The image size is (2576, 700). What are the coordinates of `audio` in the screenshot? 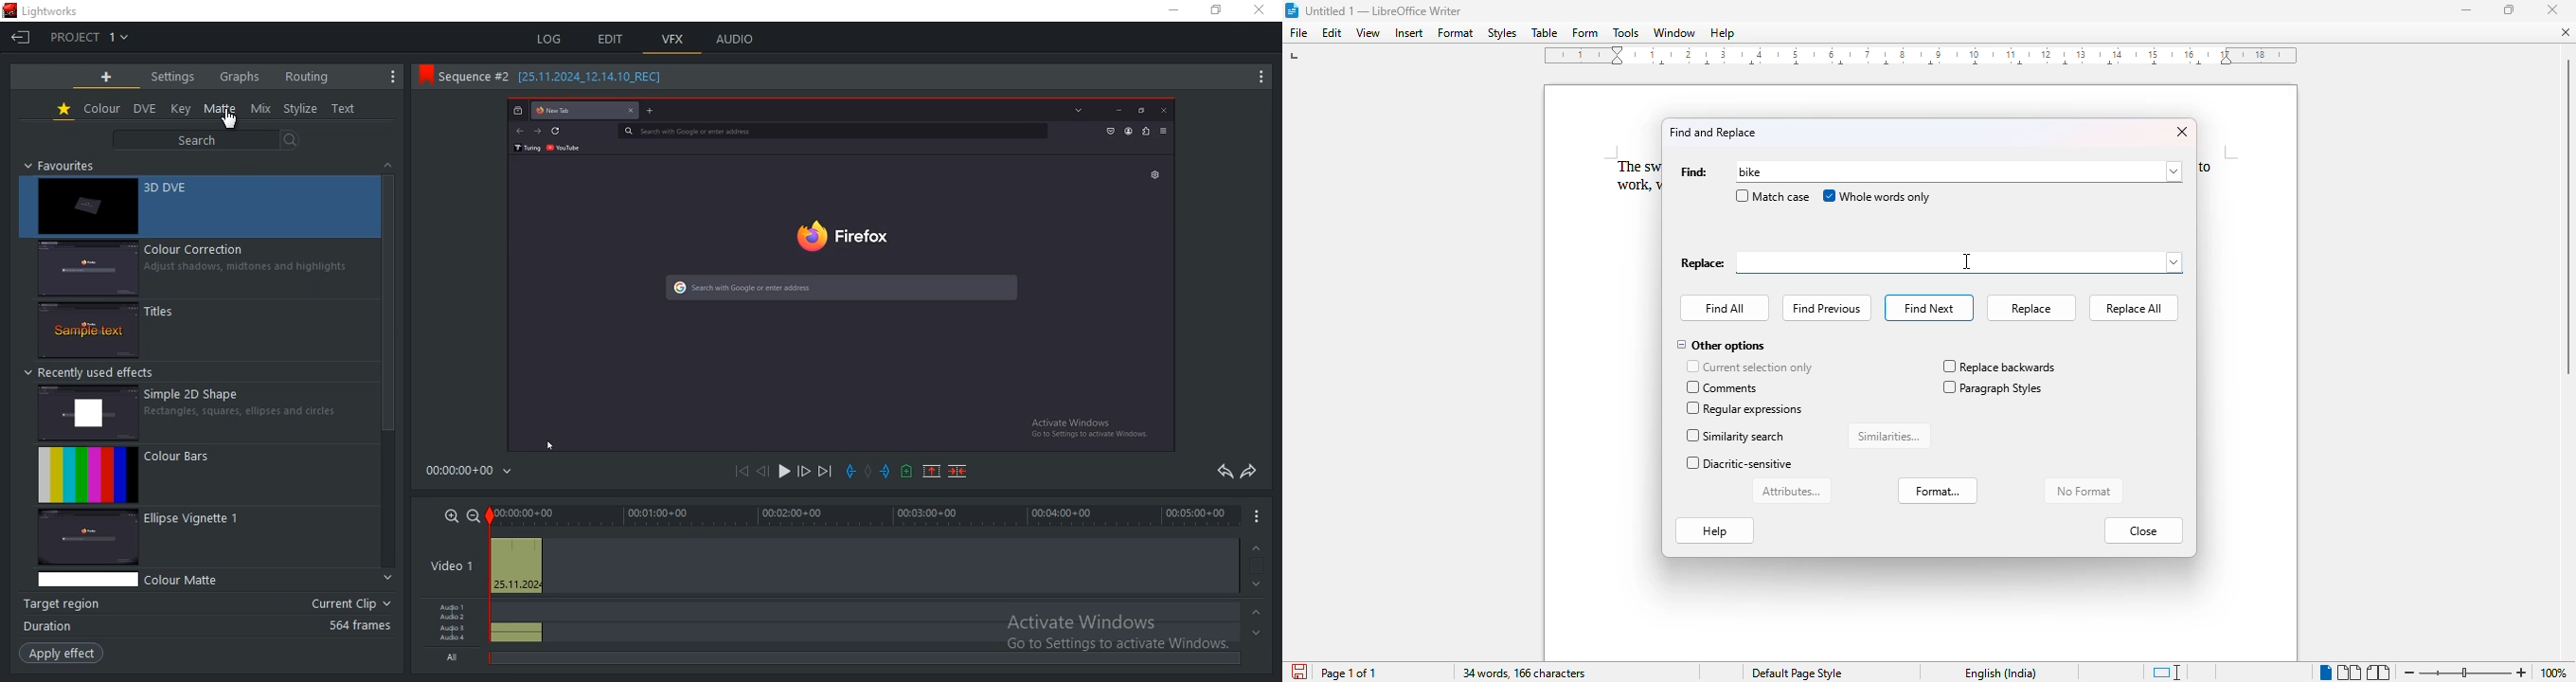 It's located at (737, 39).